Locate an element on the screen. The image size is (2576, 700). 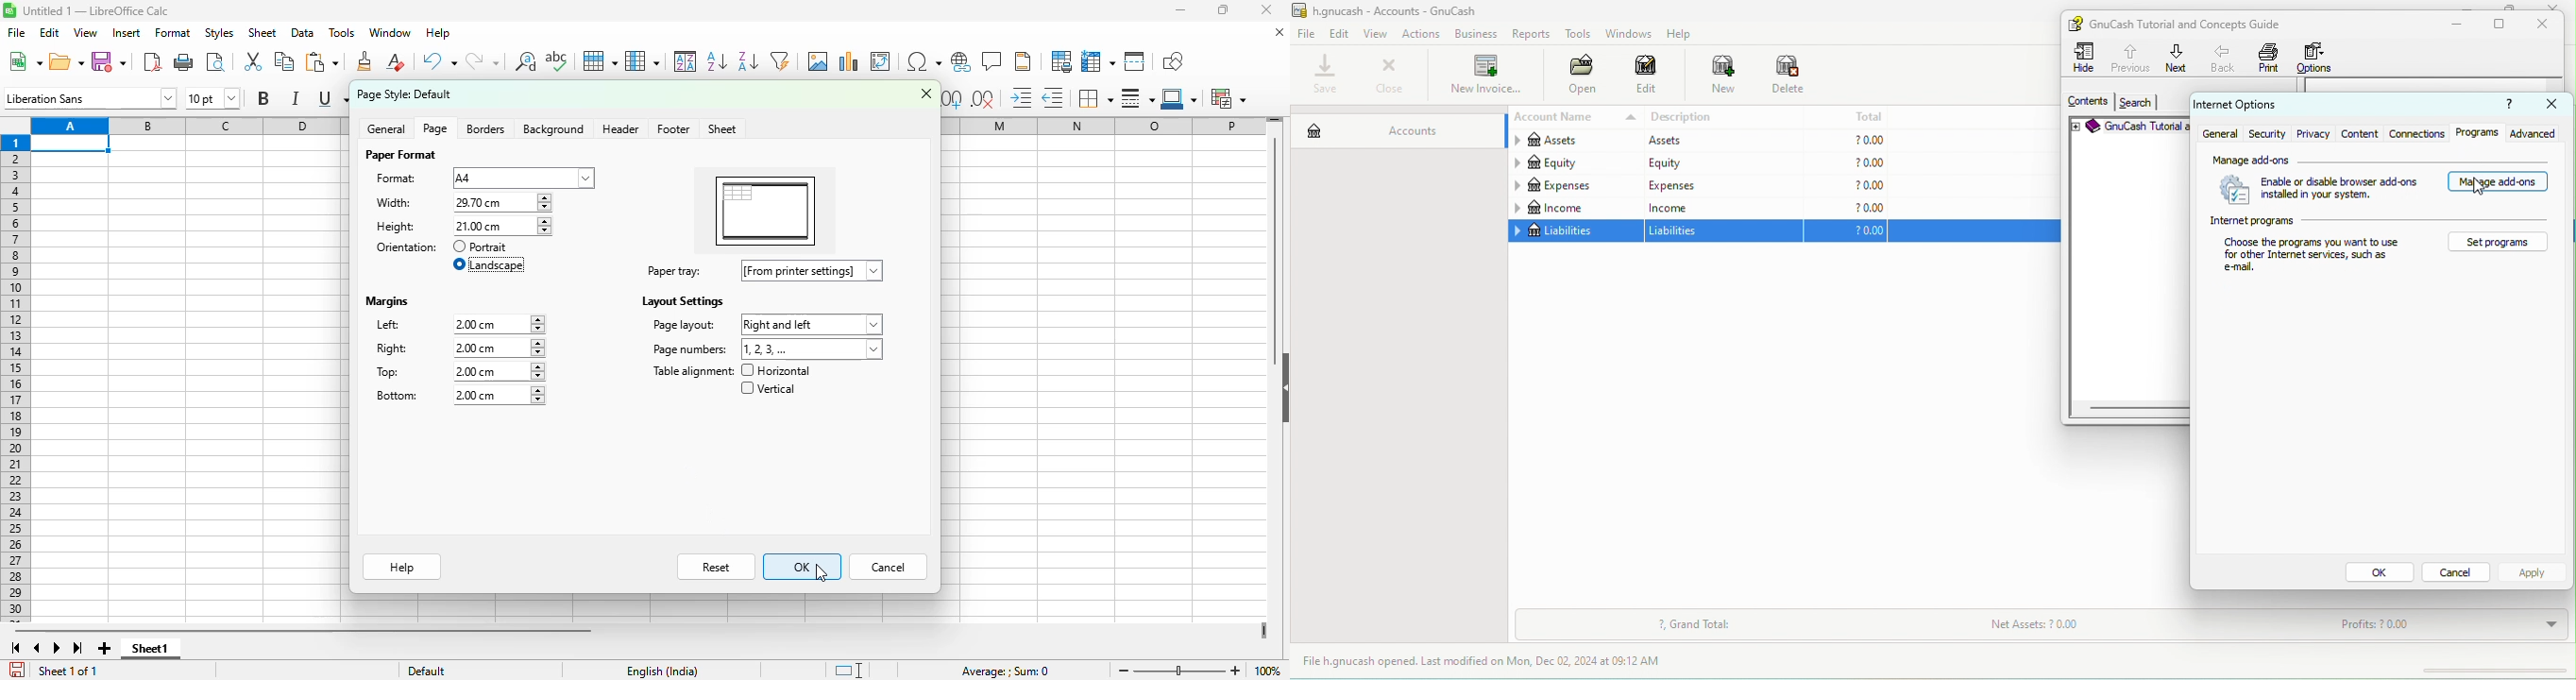
page is located at coordinates (435, 128).